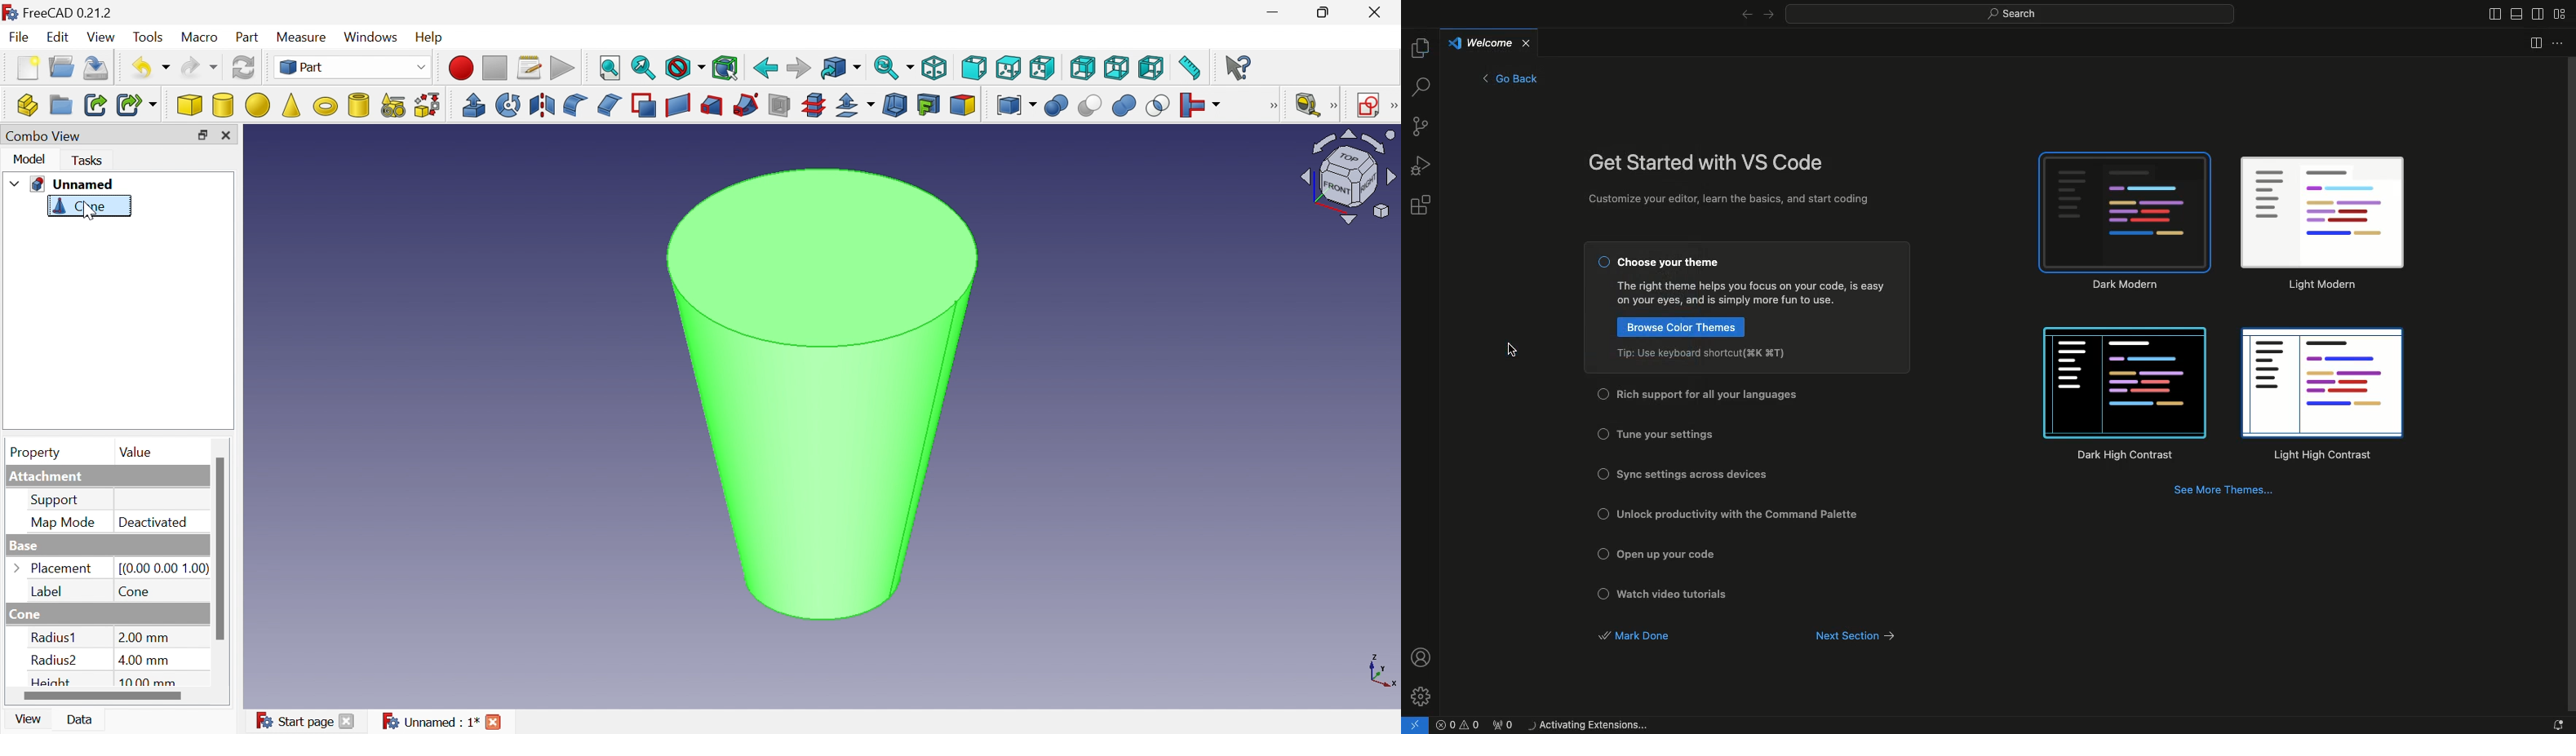 This screenshot has height=756, width=2576. What do you see at coordinates (1156, 107) in the screenshot?
I see `Intersection` at bounding box center [1156, 107].